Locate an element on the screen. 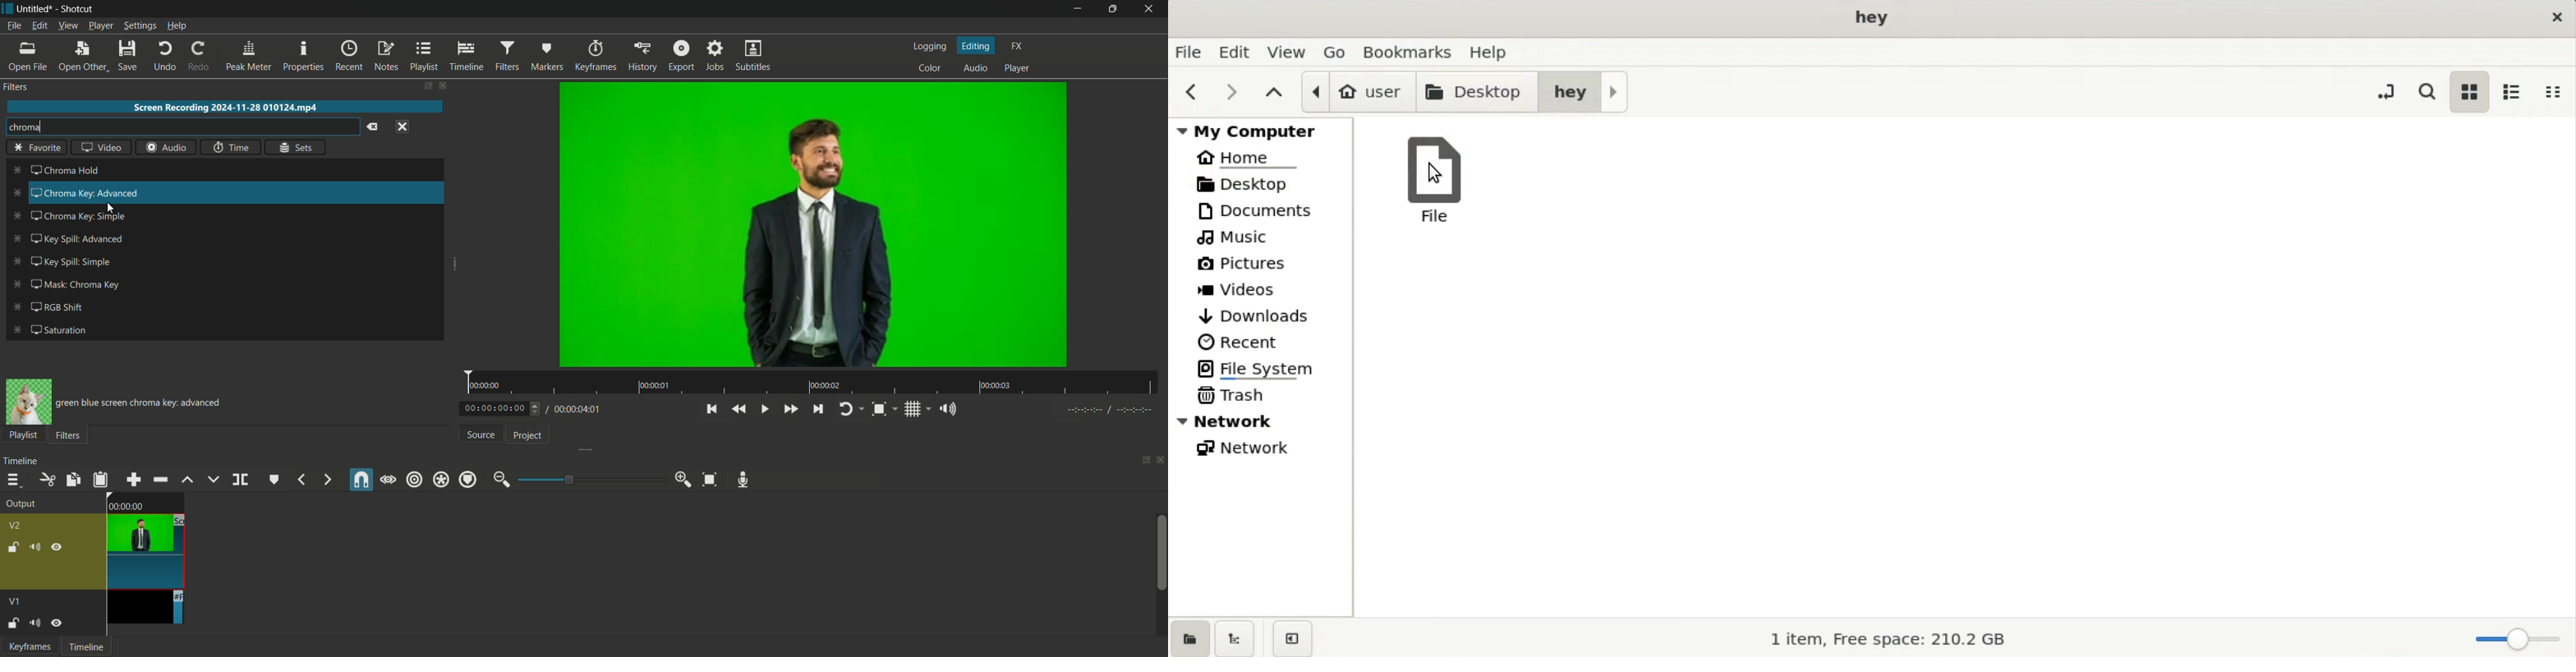  timeline menu is located at coordinates (10, 480).